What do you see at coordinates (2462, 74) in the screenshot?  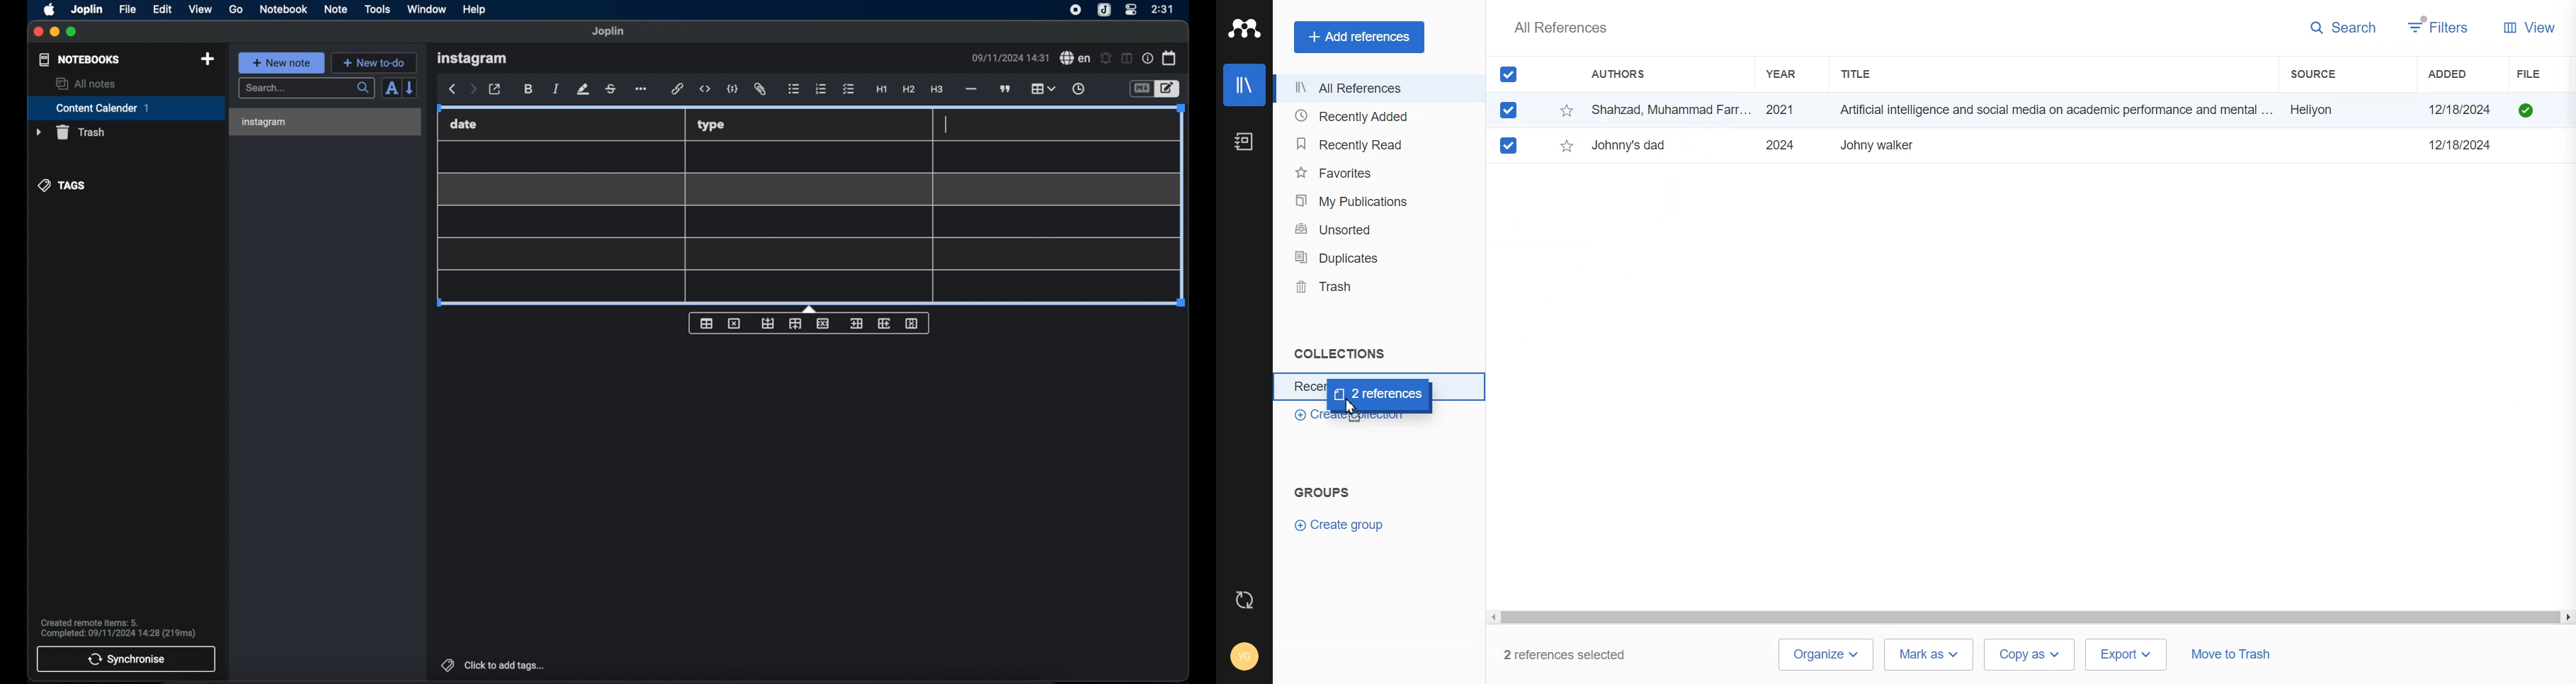 I see `Added` at bounding box center [2462, 74].